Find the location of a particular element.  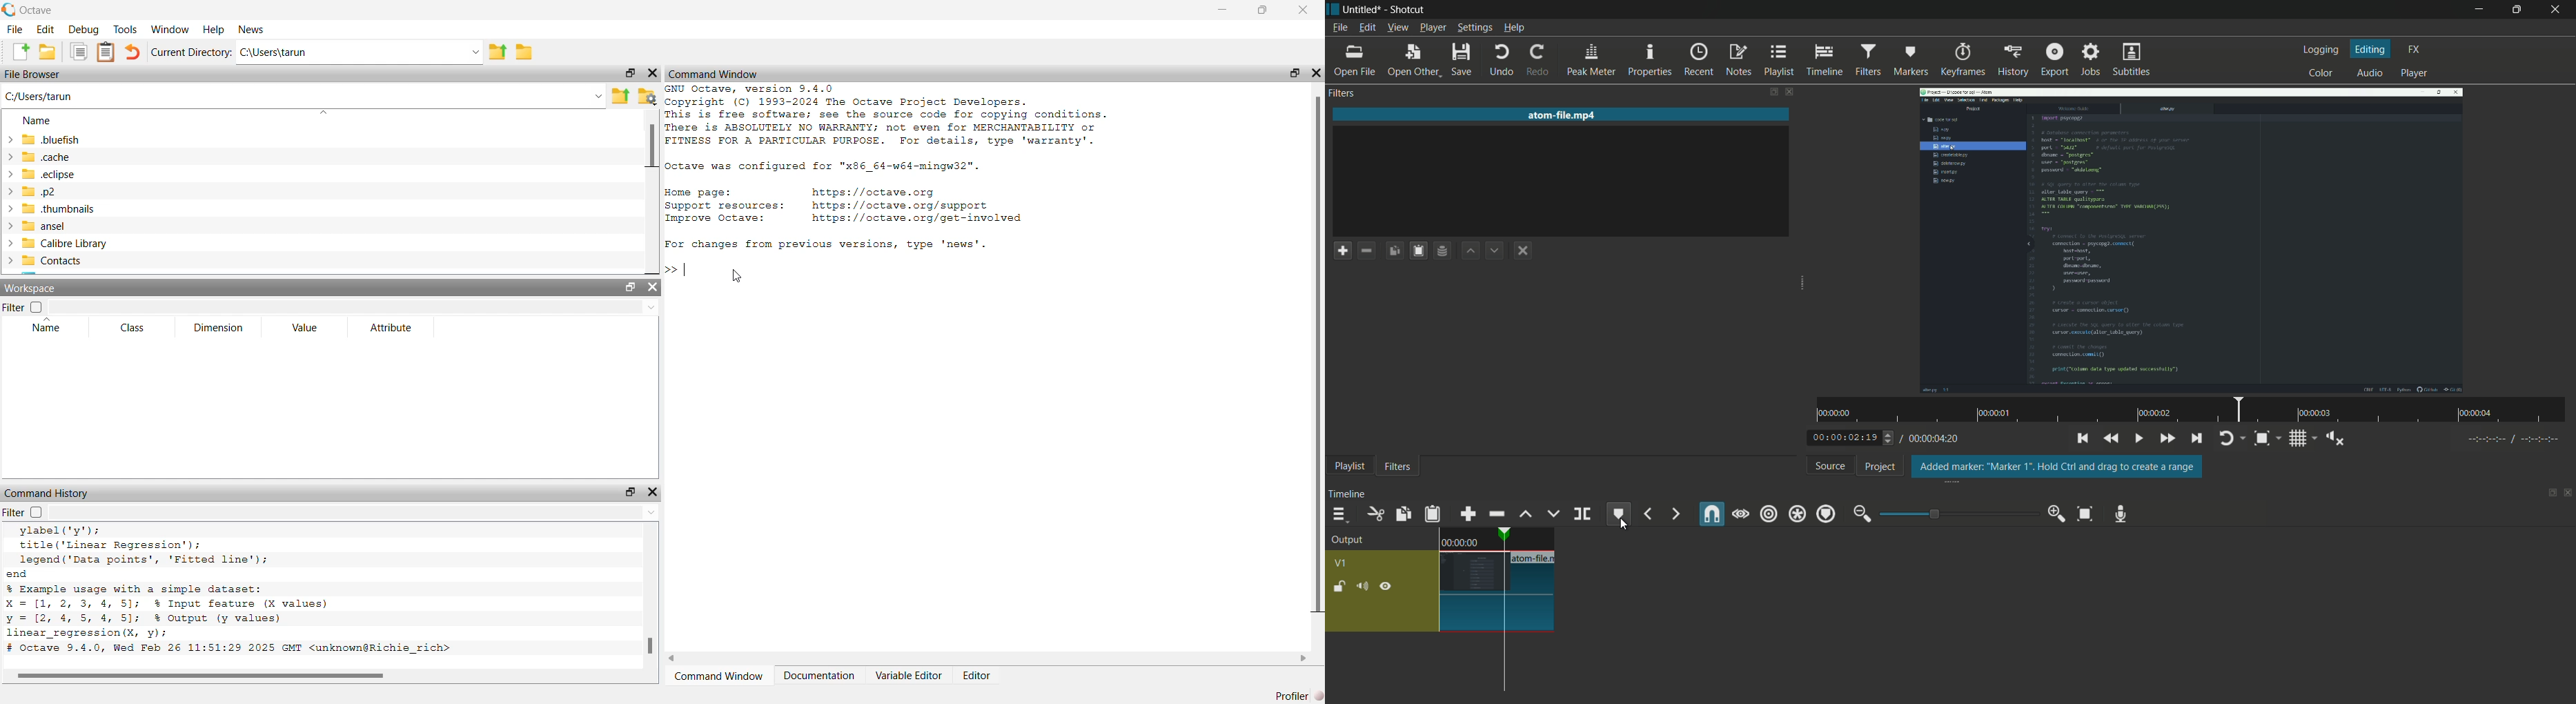

player is located at coordinates (2417, 73).